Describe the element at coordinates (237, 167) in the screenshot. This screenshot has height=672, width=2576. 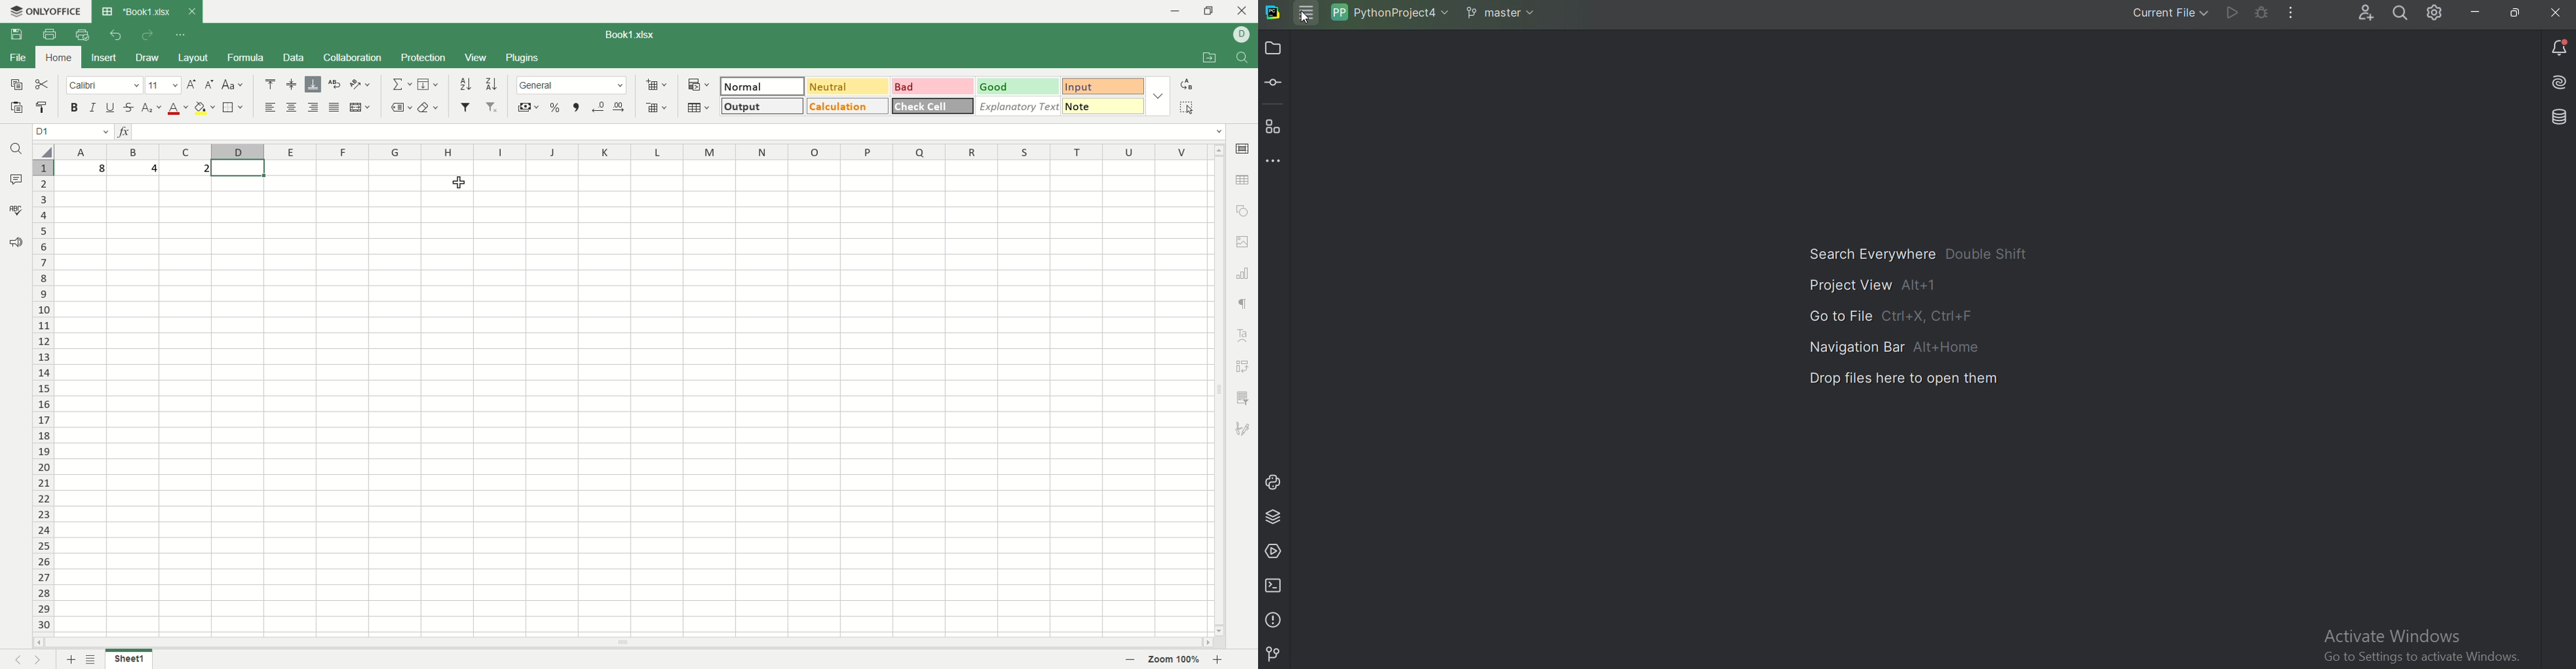
I see `active cell` at that location.